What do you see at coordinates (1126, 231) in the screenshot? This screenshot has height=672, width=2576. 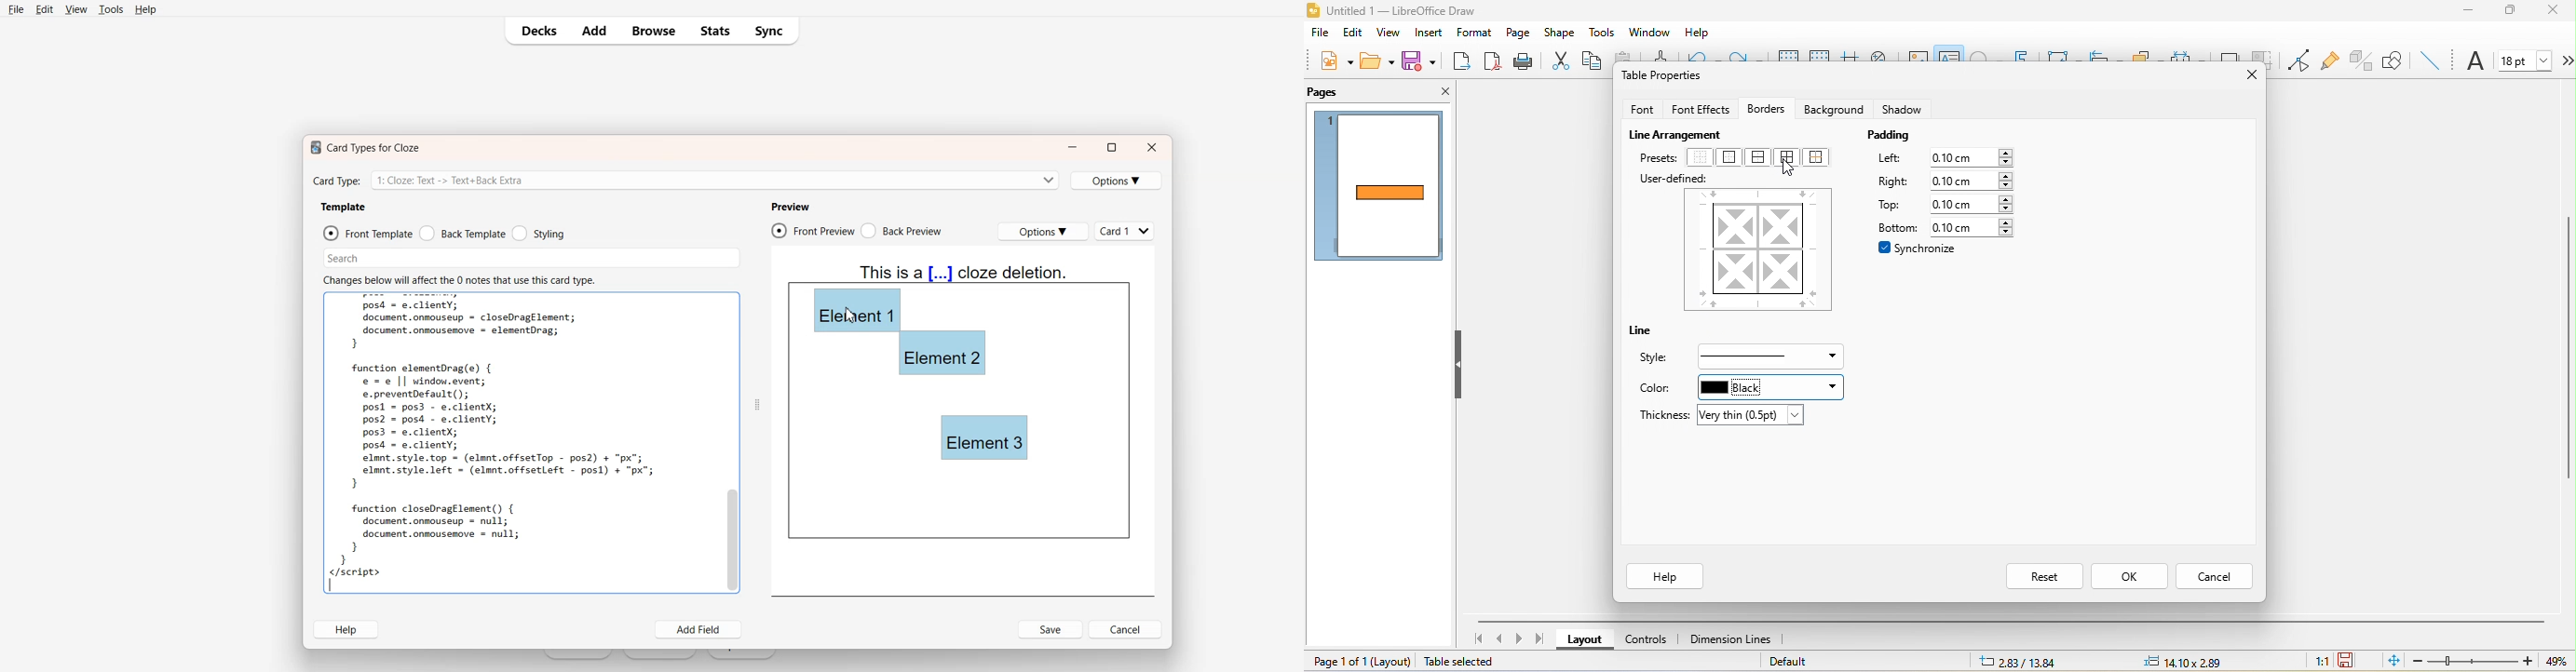 I see `Cards` at bounding box center [1126, 231].